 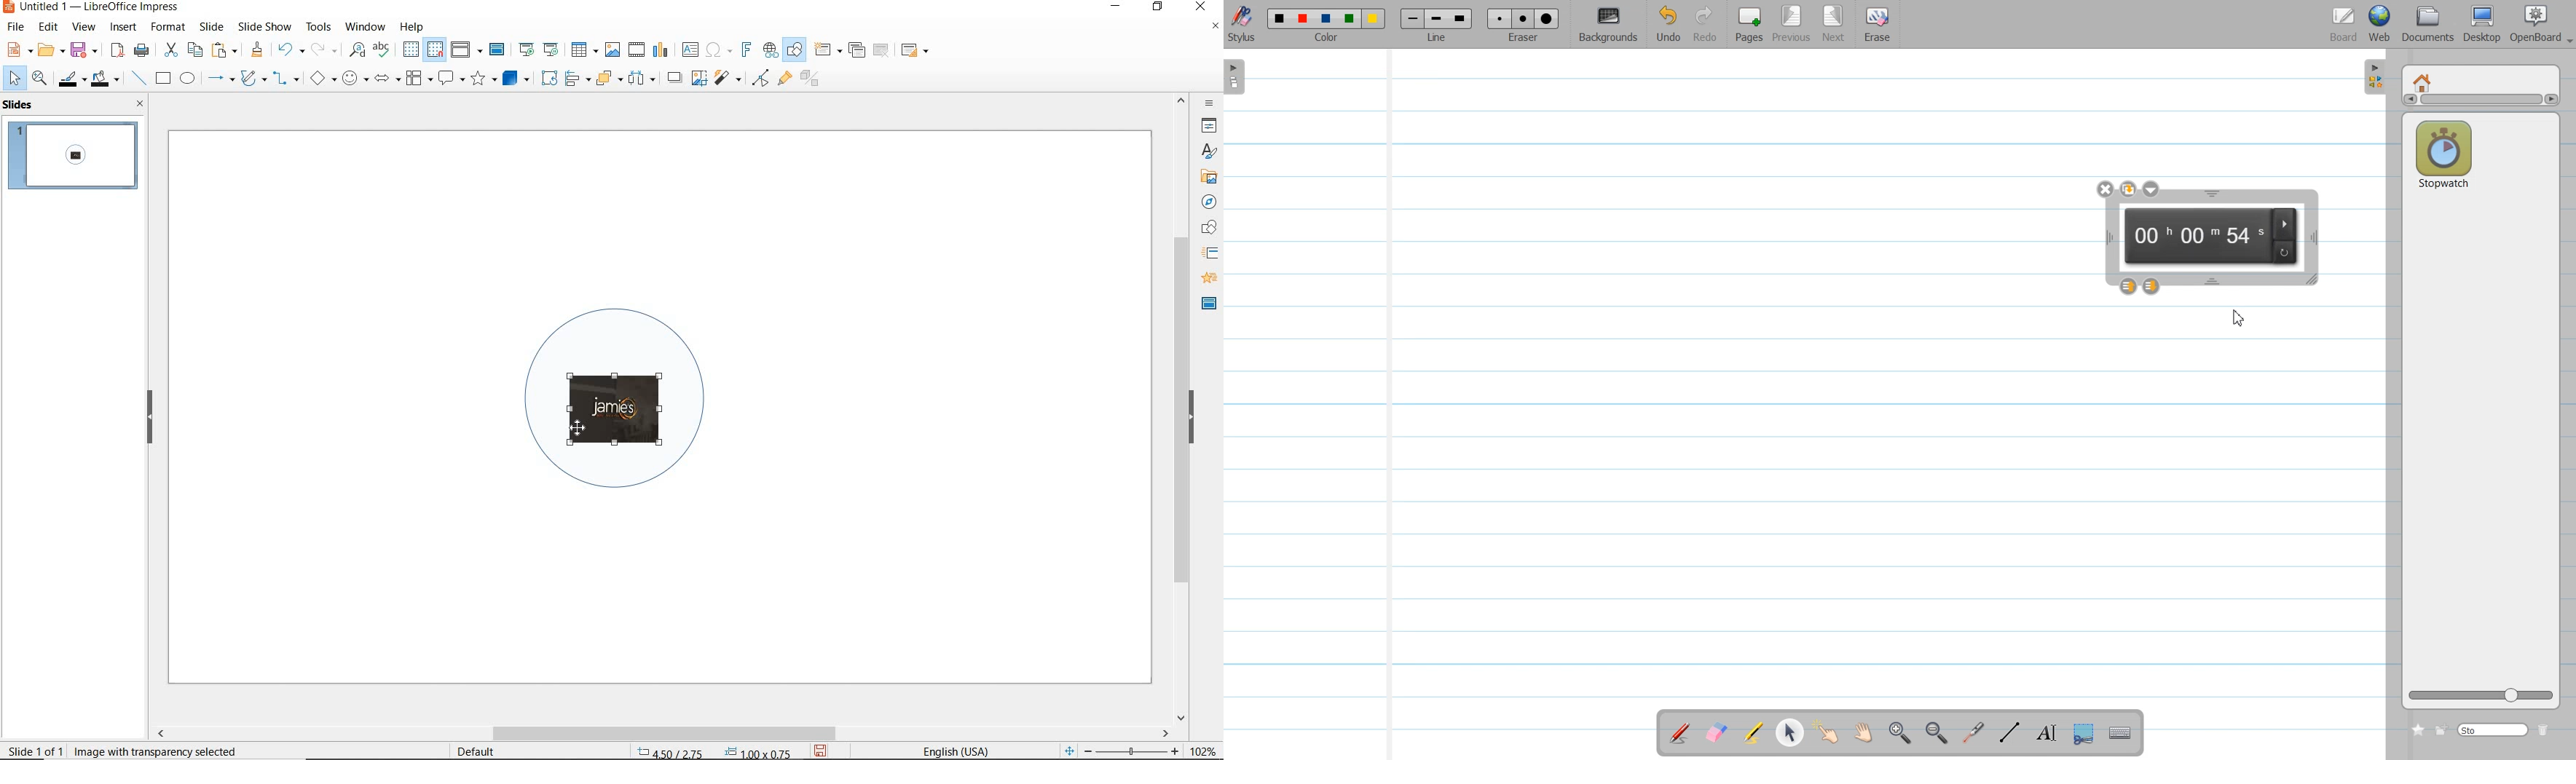 I want to click on Stop watch, so click(x=2444, y=151).